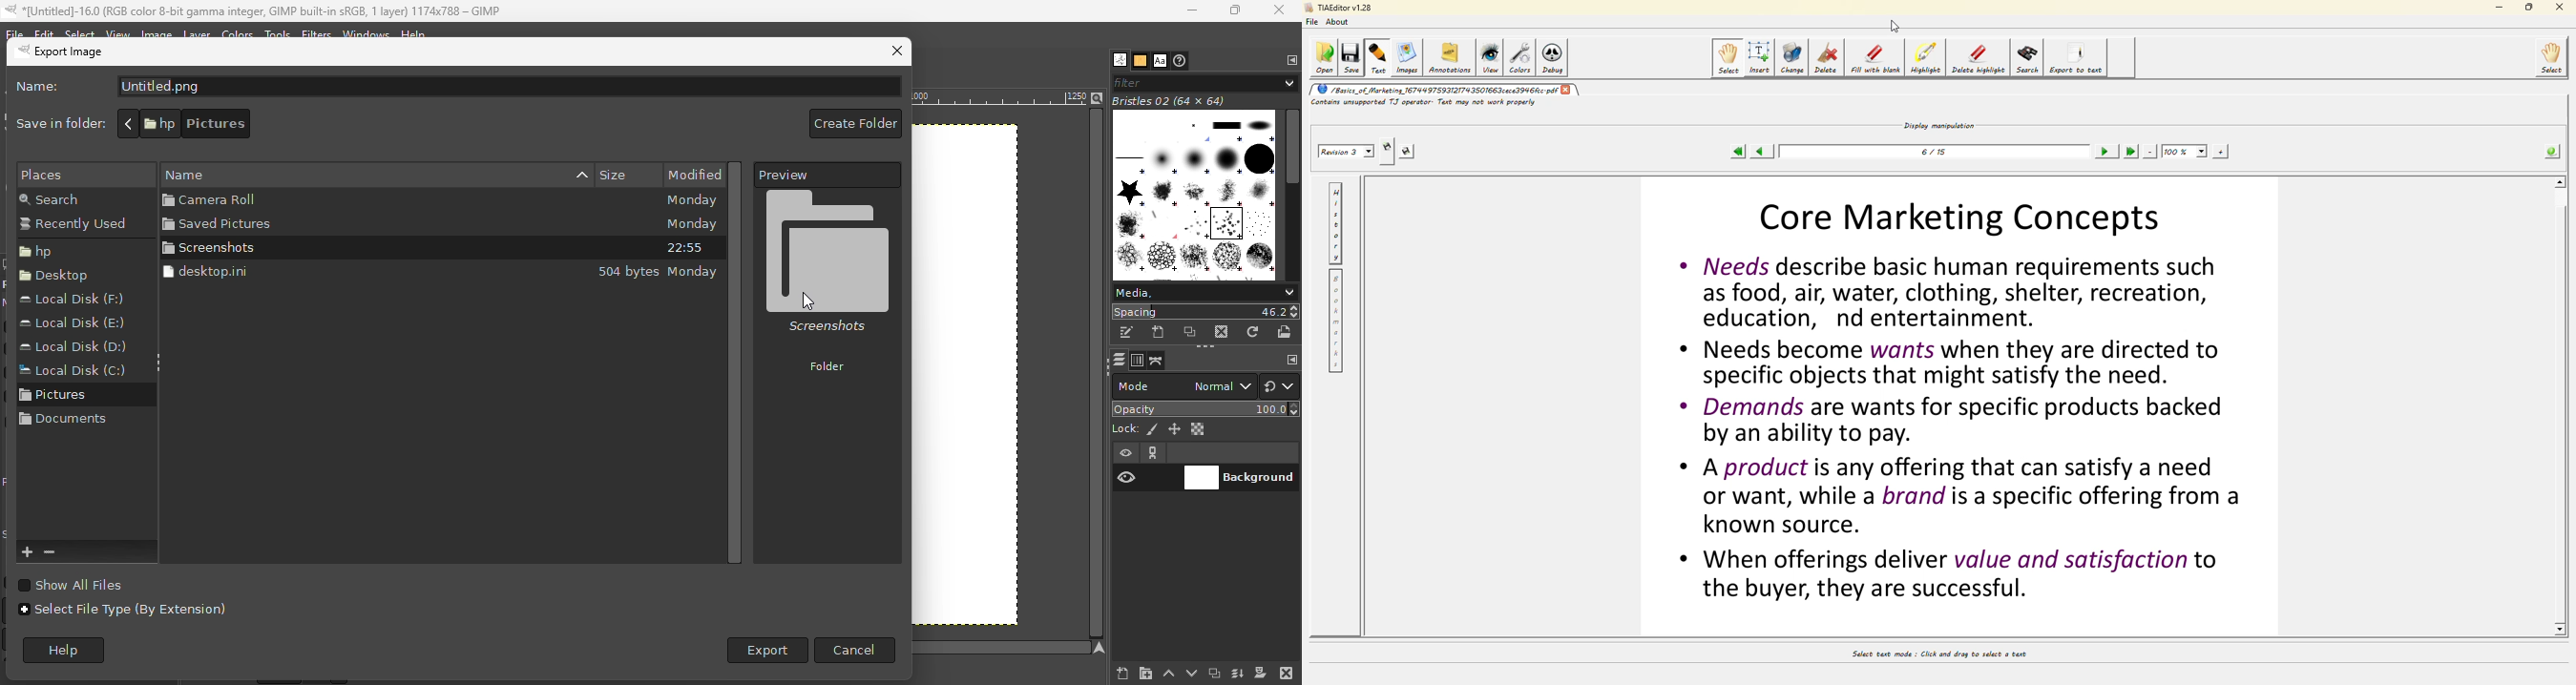  What do you see at coordinates (740, 361) in the screenshot?
I see `Vertical scroll bar` at bounding box center [740, 361].